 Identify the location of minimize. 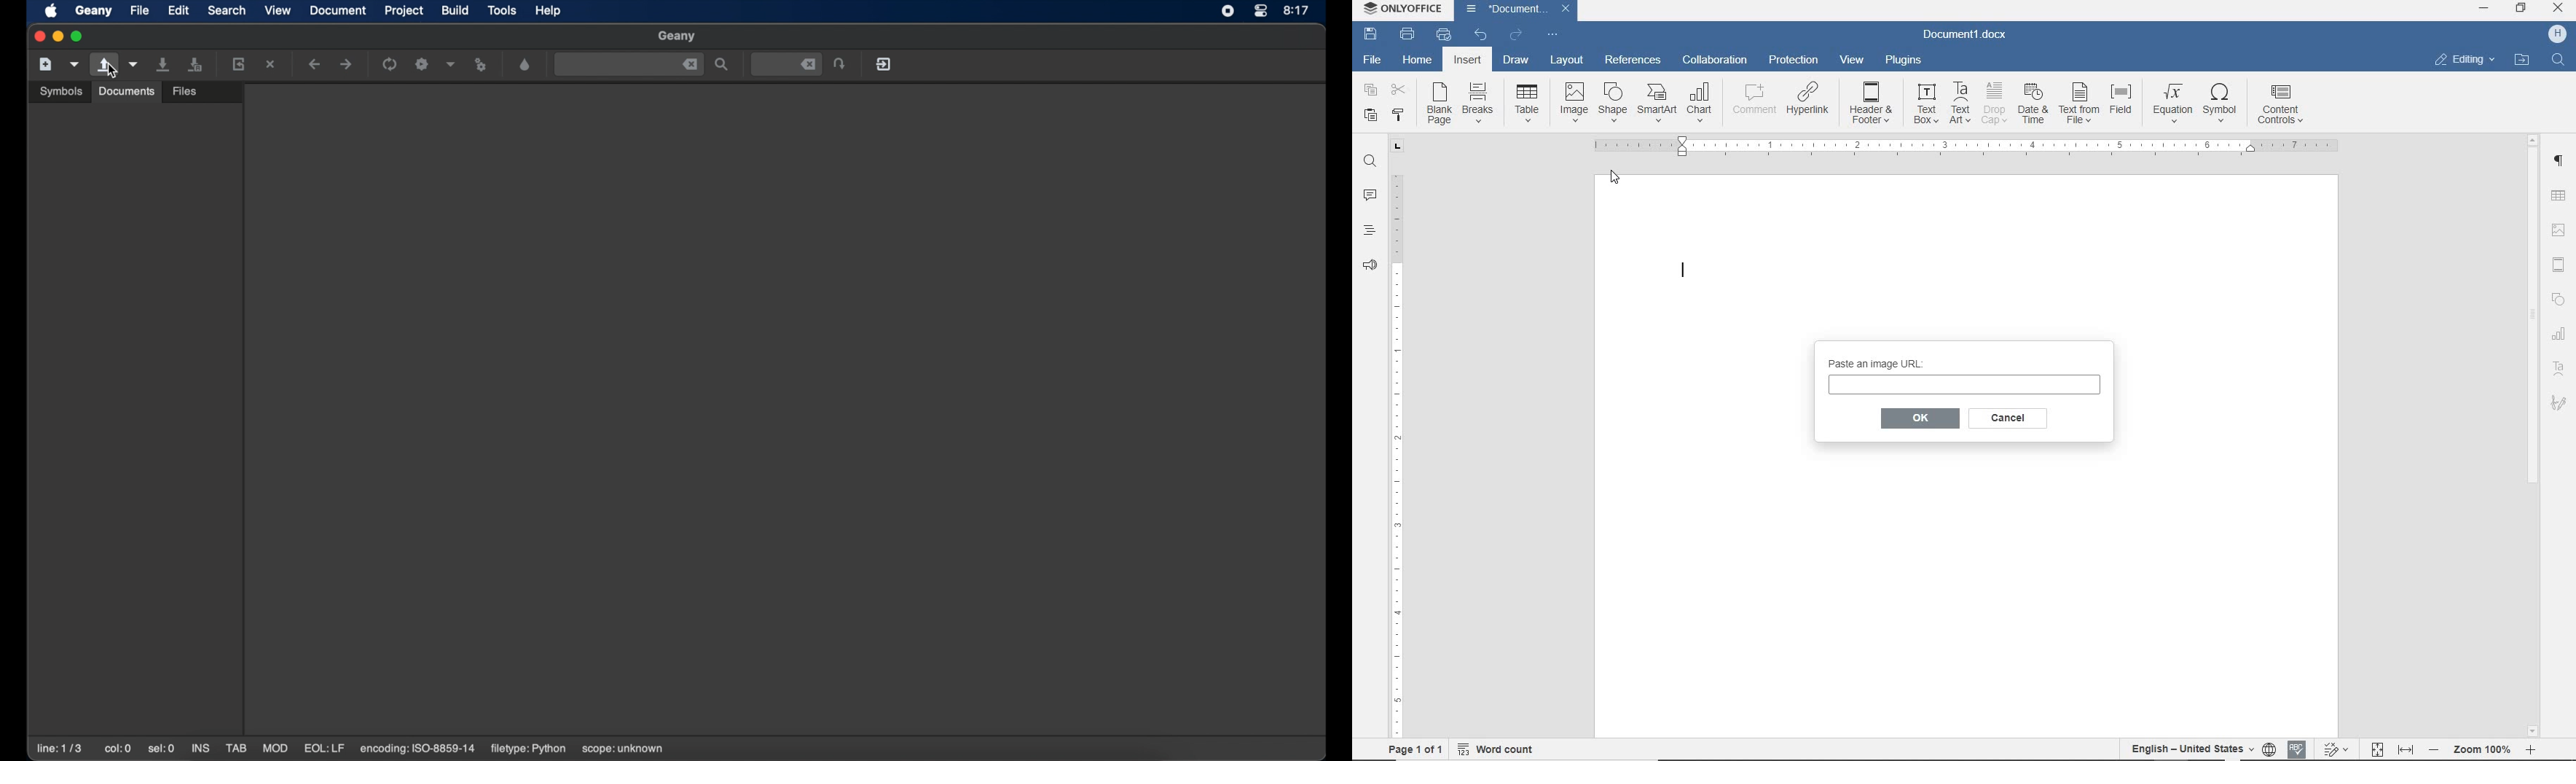
(2483, 7).